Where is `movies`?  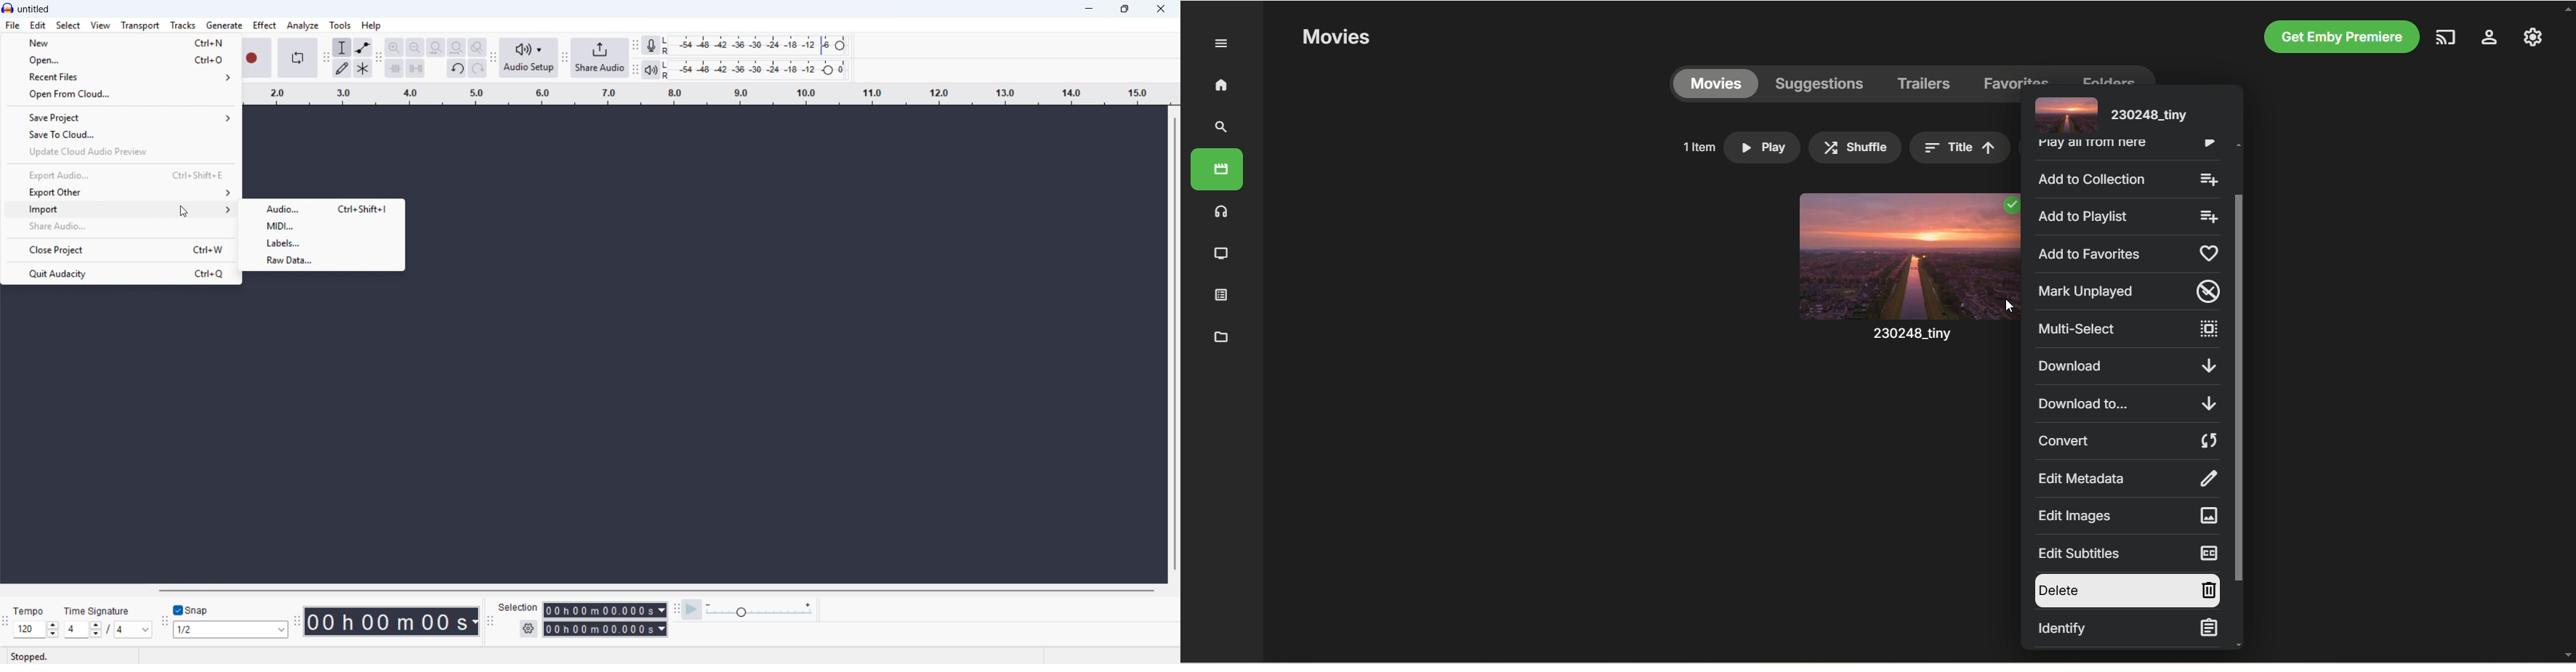 movies is located at coordinates (1715, 84).